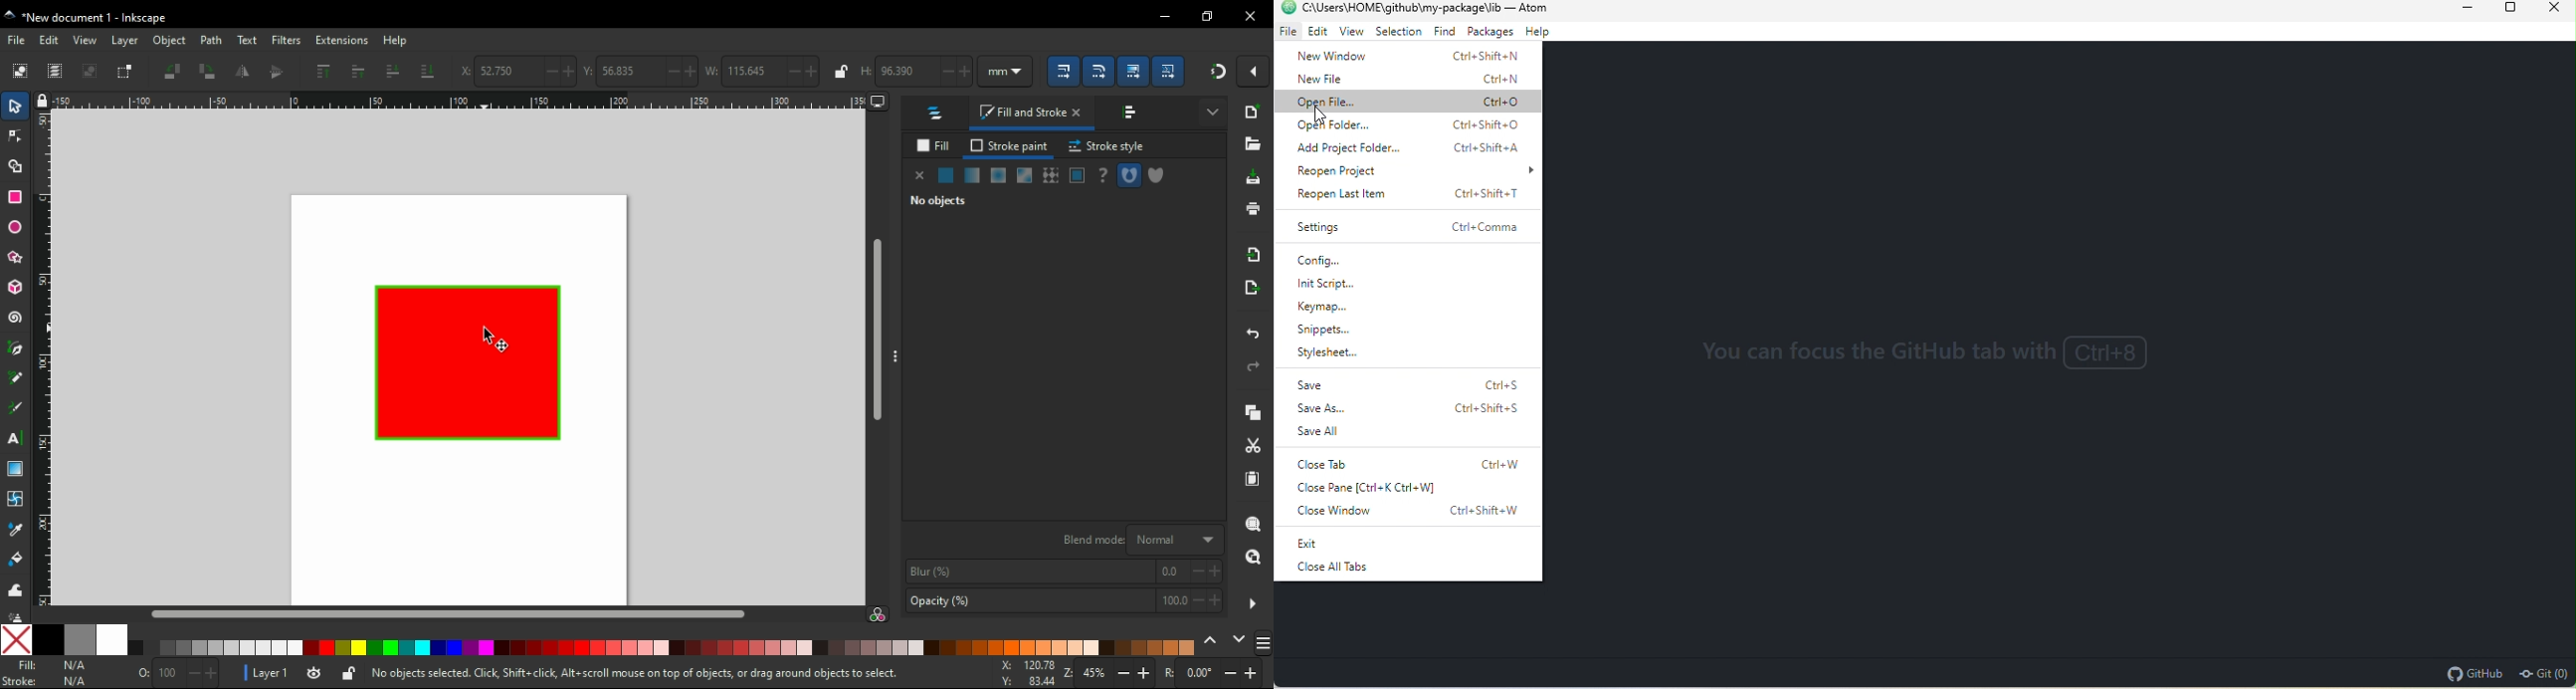 This screenshot has width=2576, height=700. What do you see at coordinates (936, 200) in the screenshot?
I see `no objects` at bounding box center [936, 200].